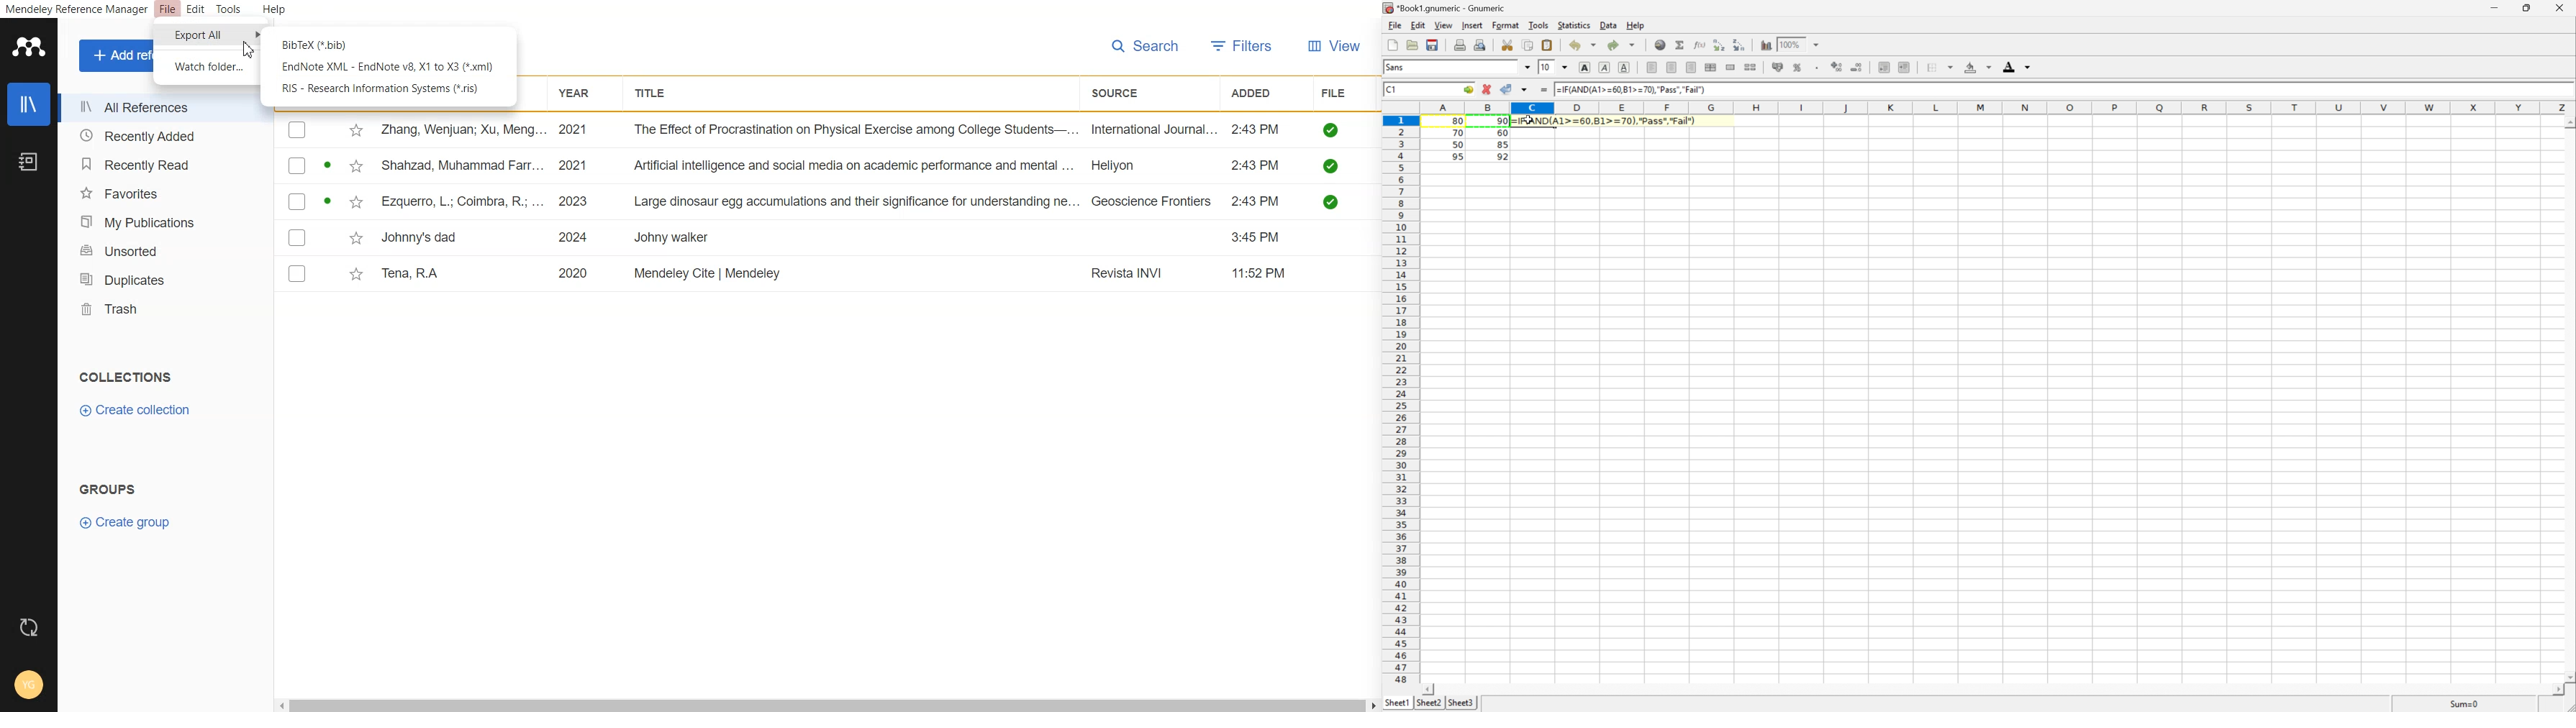 This screenshot has height=728, width=2576. I want to click on 60, so click(1502, 132).